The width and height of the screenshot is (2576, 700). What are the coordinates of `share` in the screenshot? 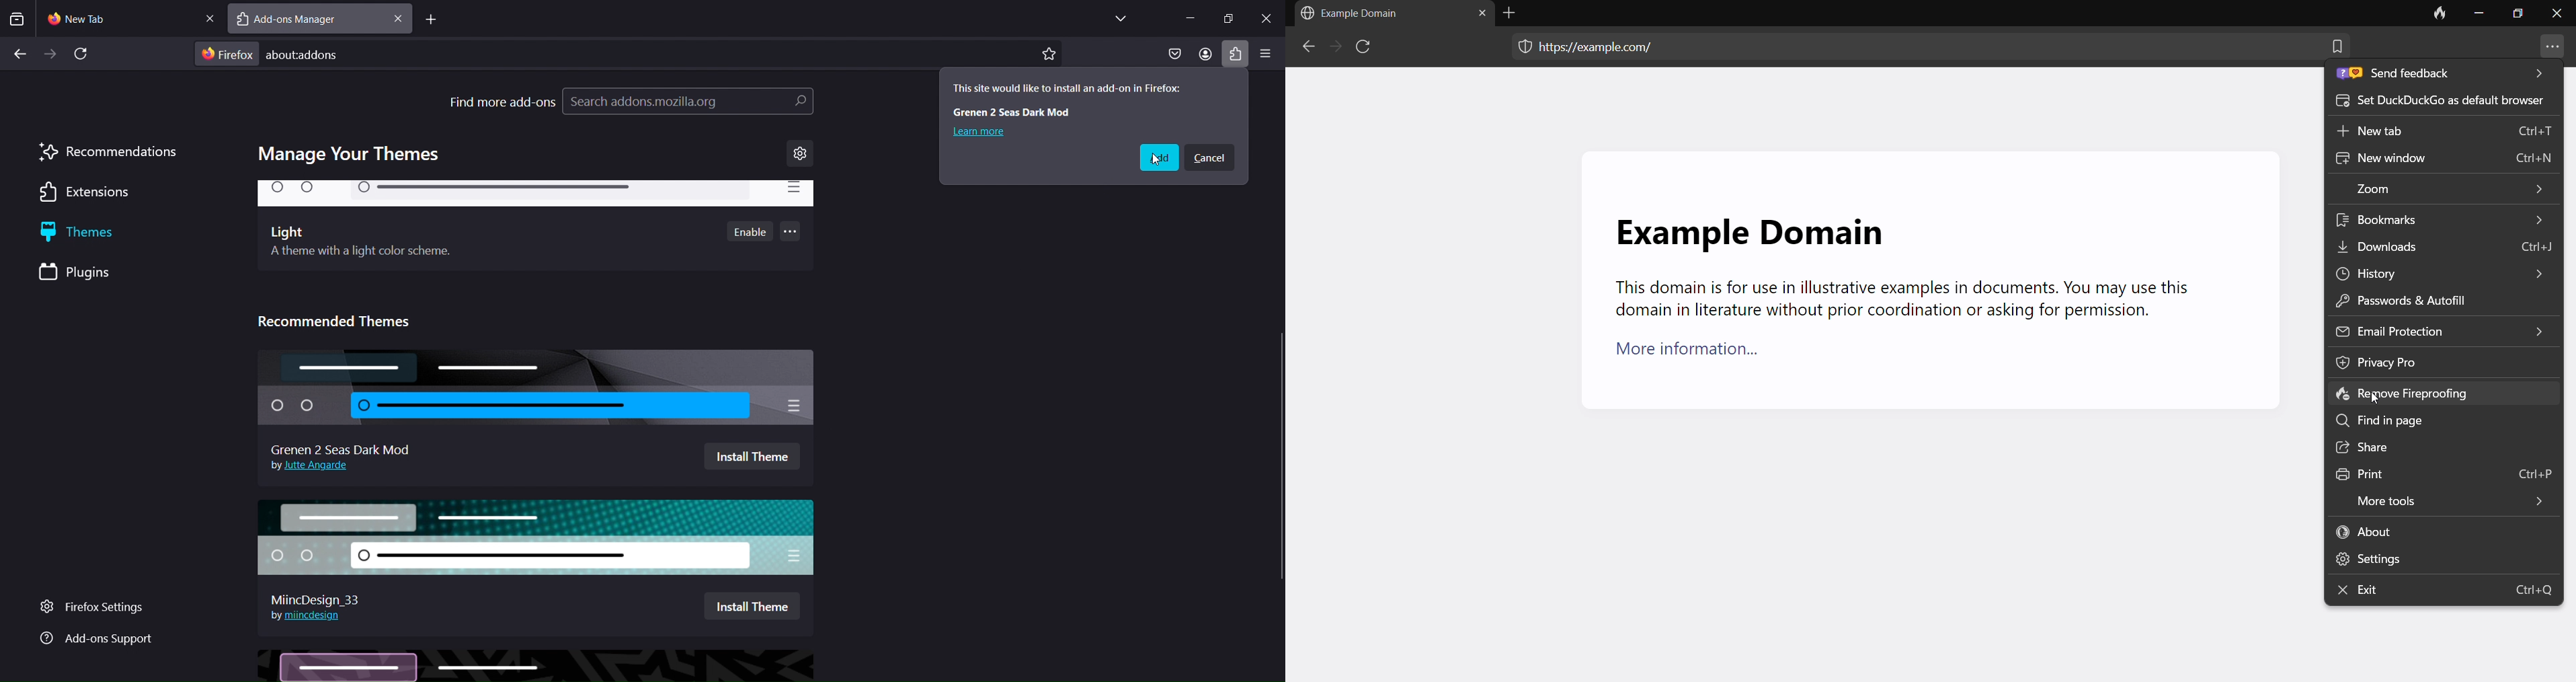 It's located at (2442, 447).